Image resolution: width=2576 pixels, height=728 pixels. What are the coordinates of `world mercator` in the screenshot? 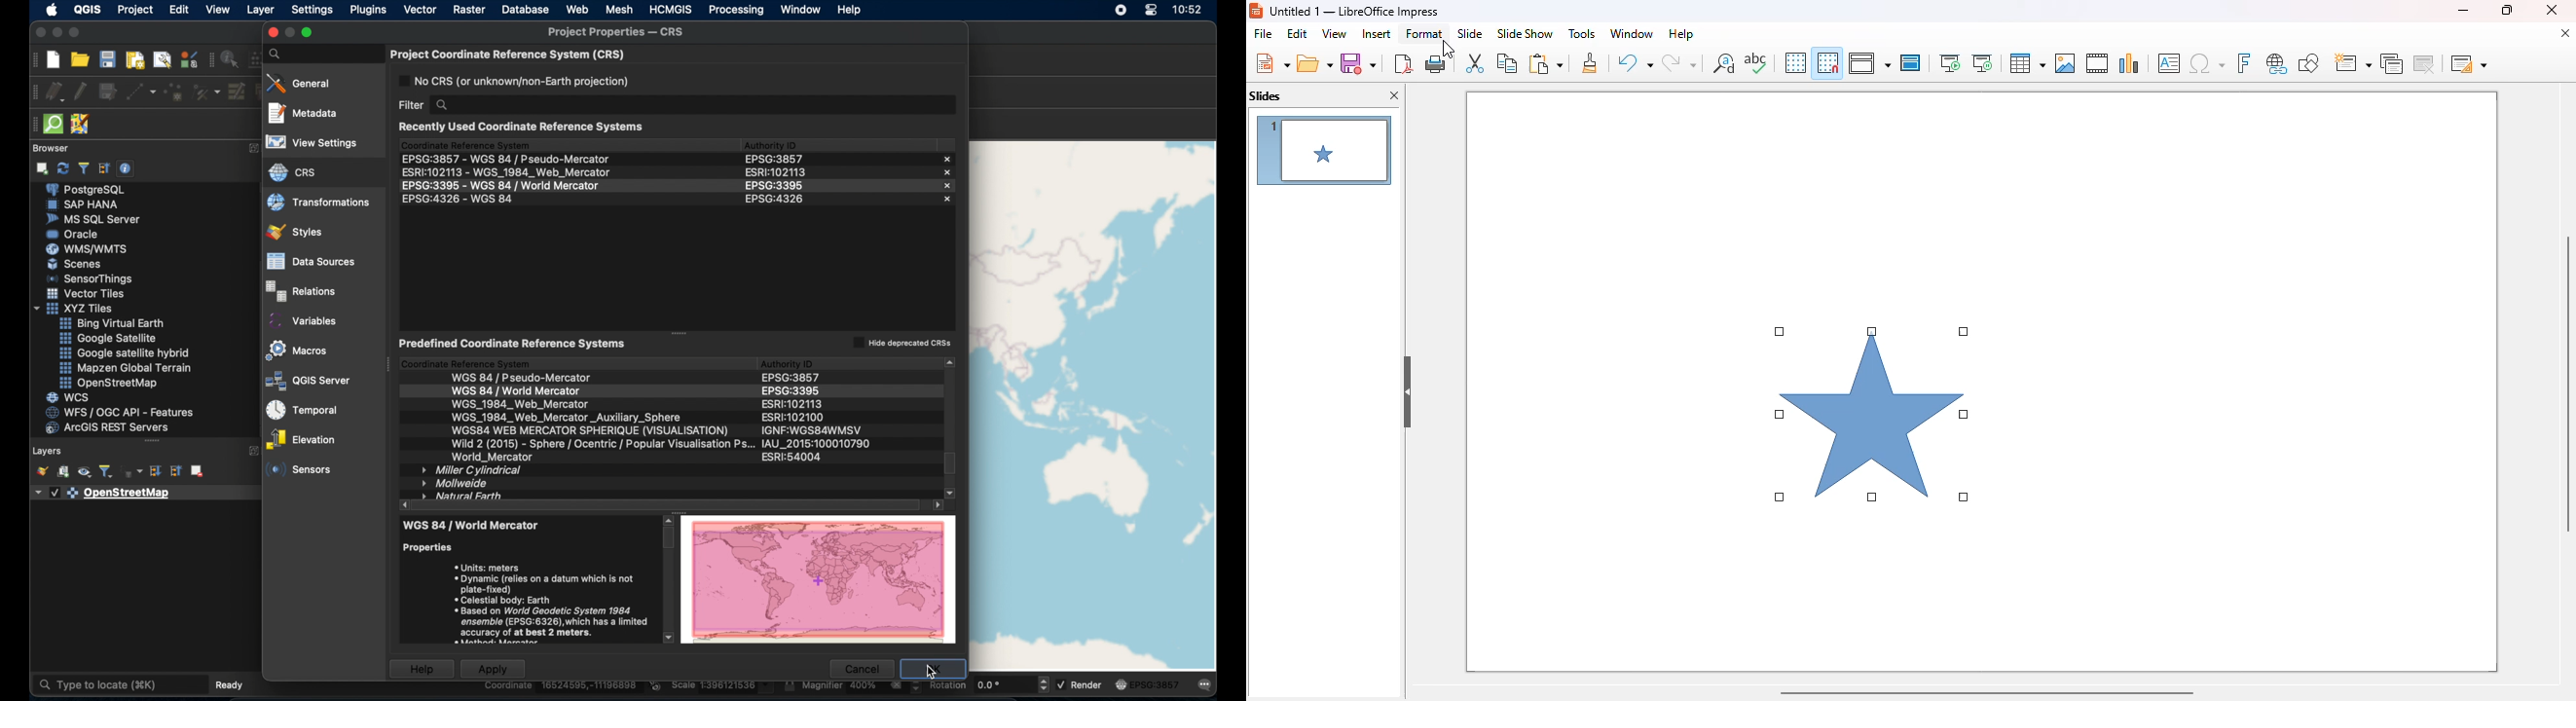 It's located at (491, 458).